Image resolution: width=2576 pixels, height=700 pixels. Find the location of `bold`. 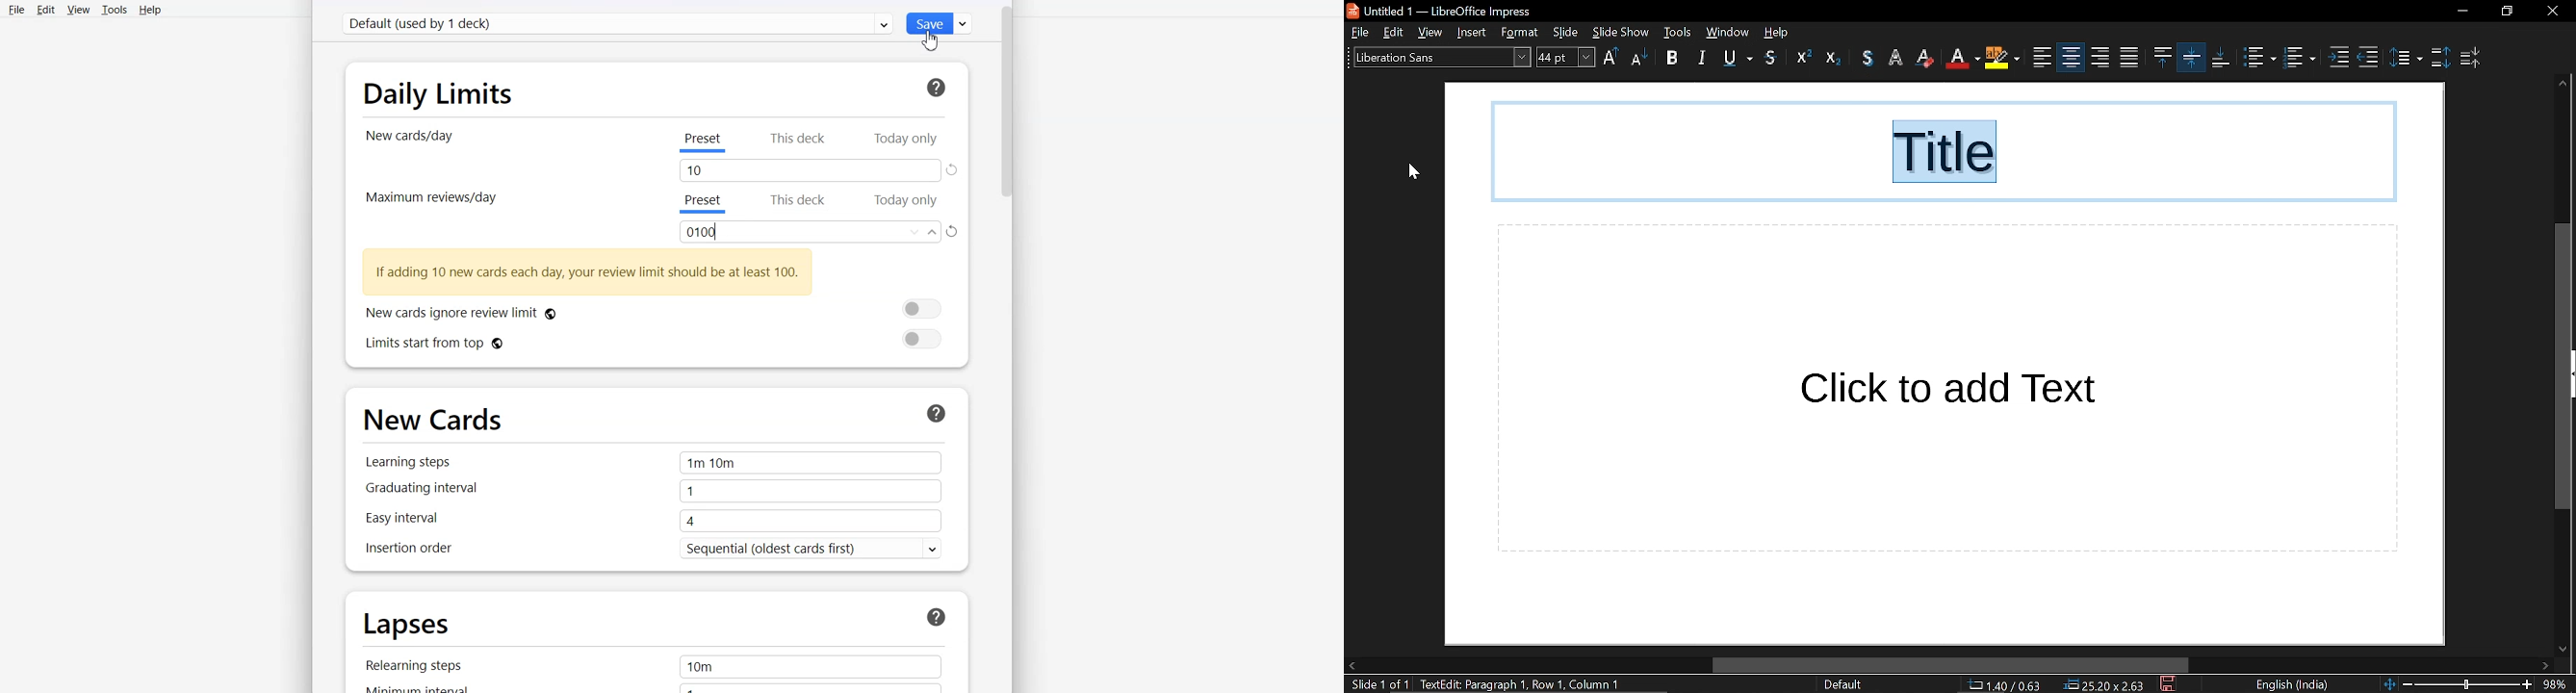

bold is located at coordinates (1672, 60).